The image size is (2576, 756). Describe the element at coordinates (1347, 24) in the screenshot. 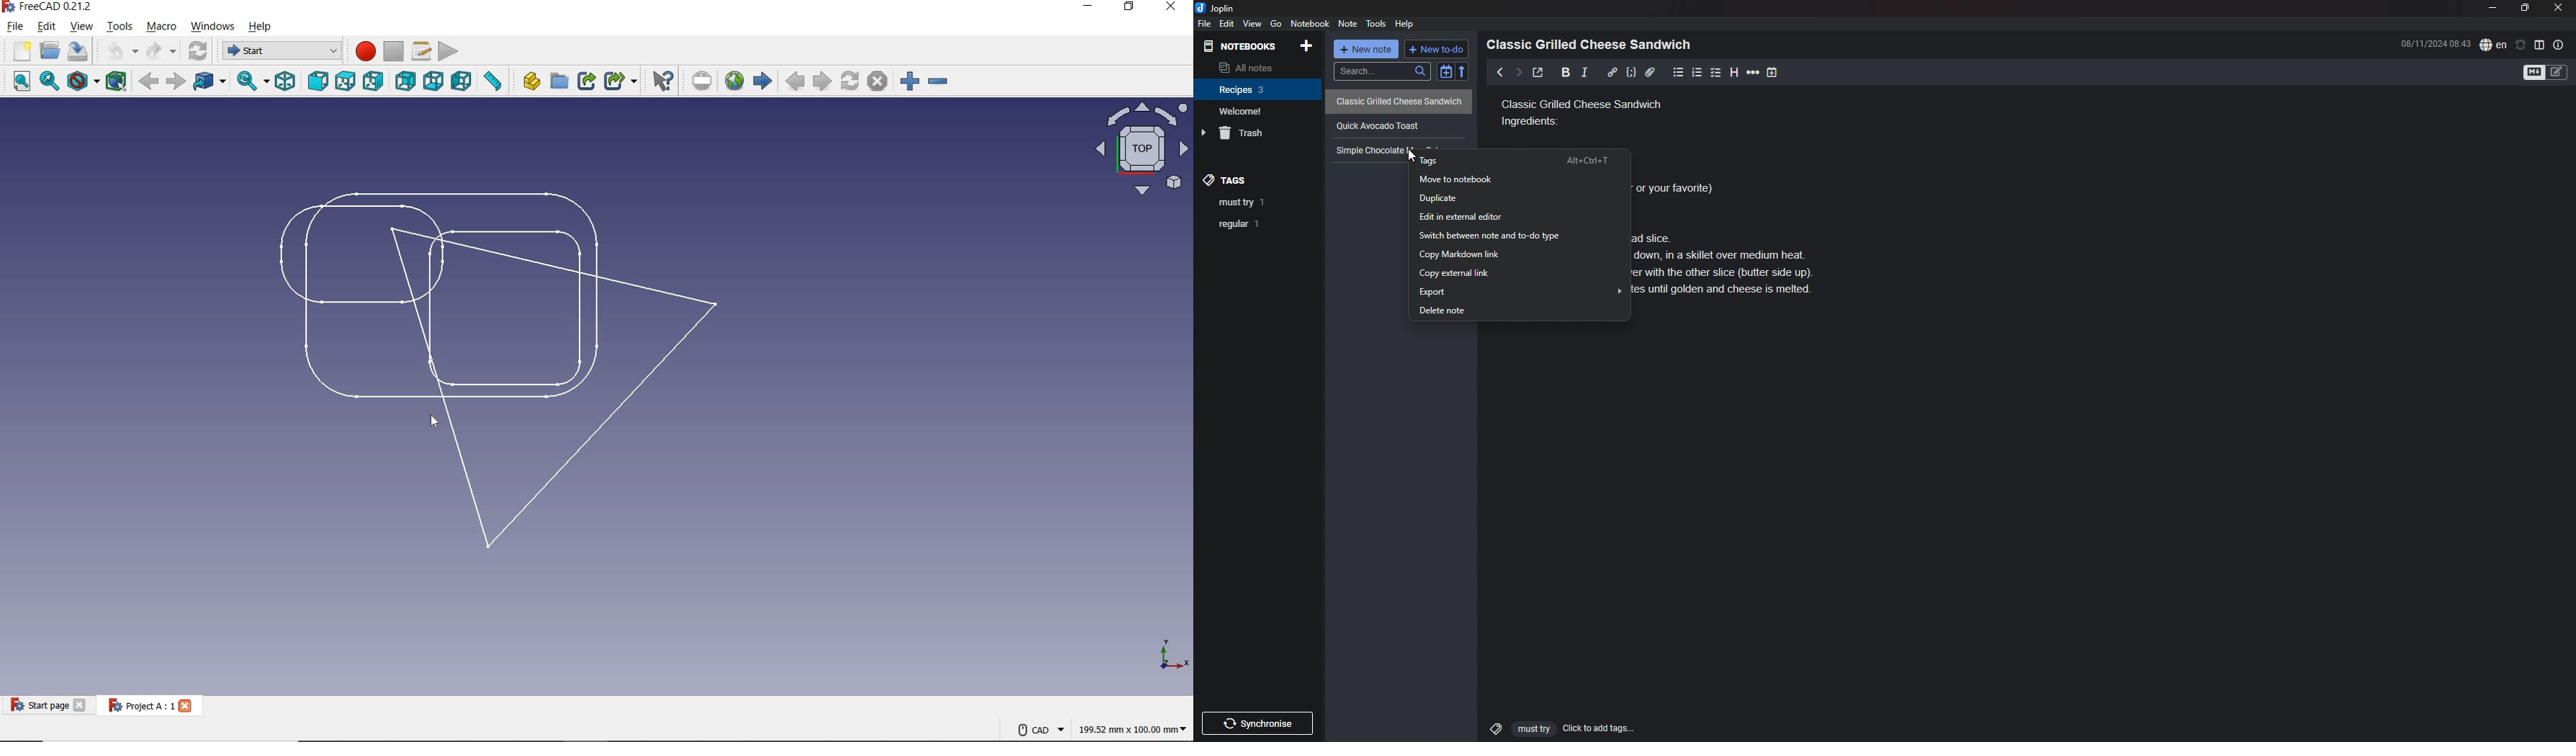

I see `note` at that location.